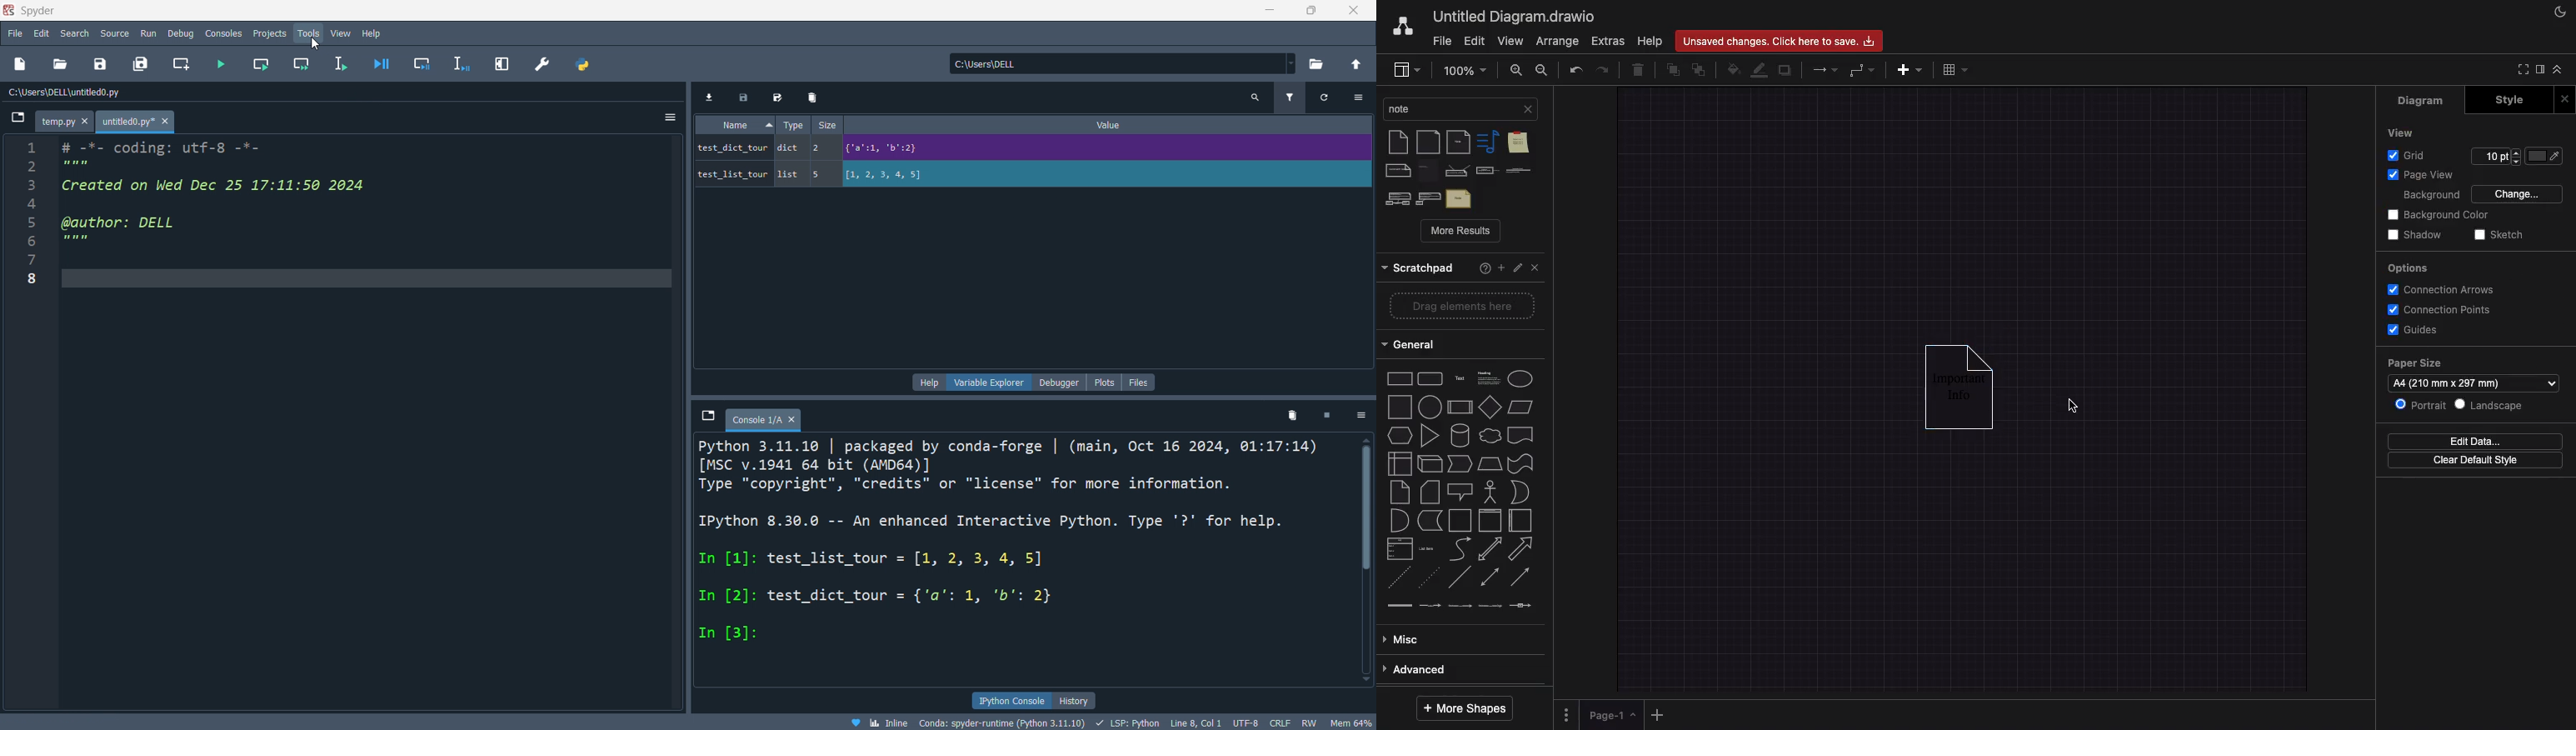  I want to click on temp.py, so click(68, 120).